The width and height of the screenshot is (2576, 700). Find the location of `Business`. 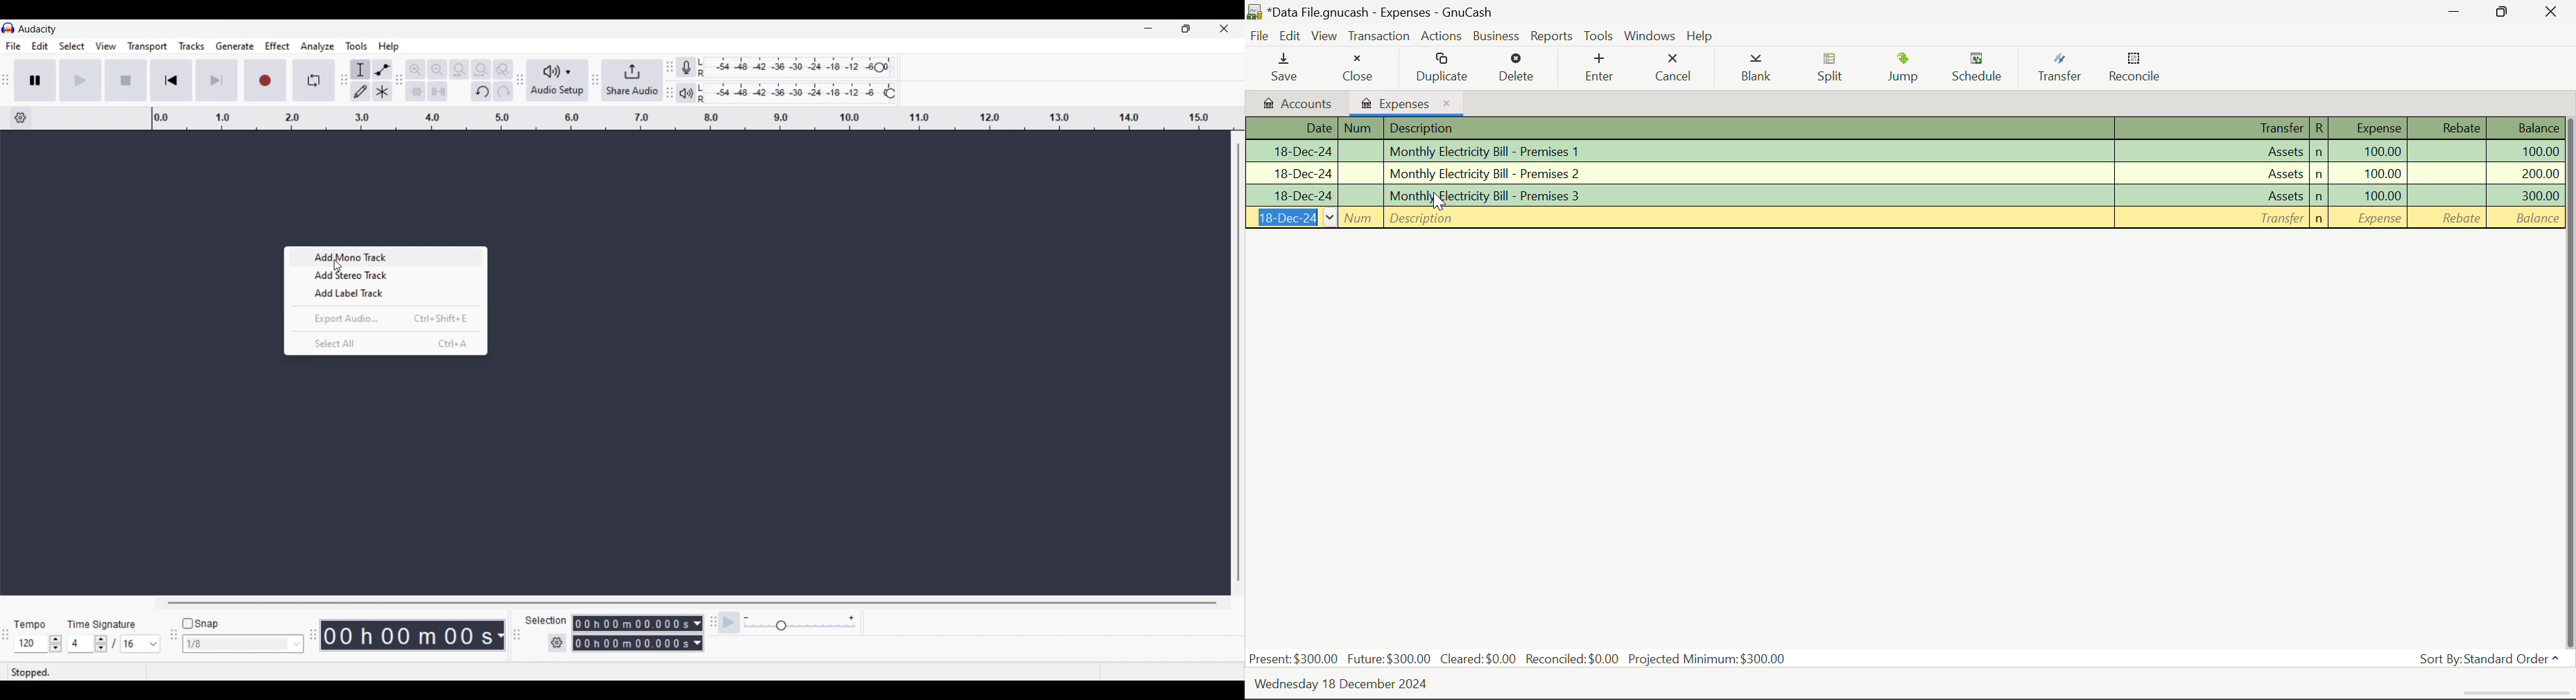

Business is located at coordinates (1497, 37).